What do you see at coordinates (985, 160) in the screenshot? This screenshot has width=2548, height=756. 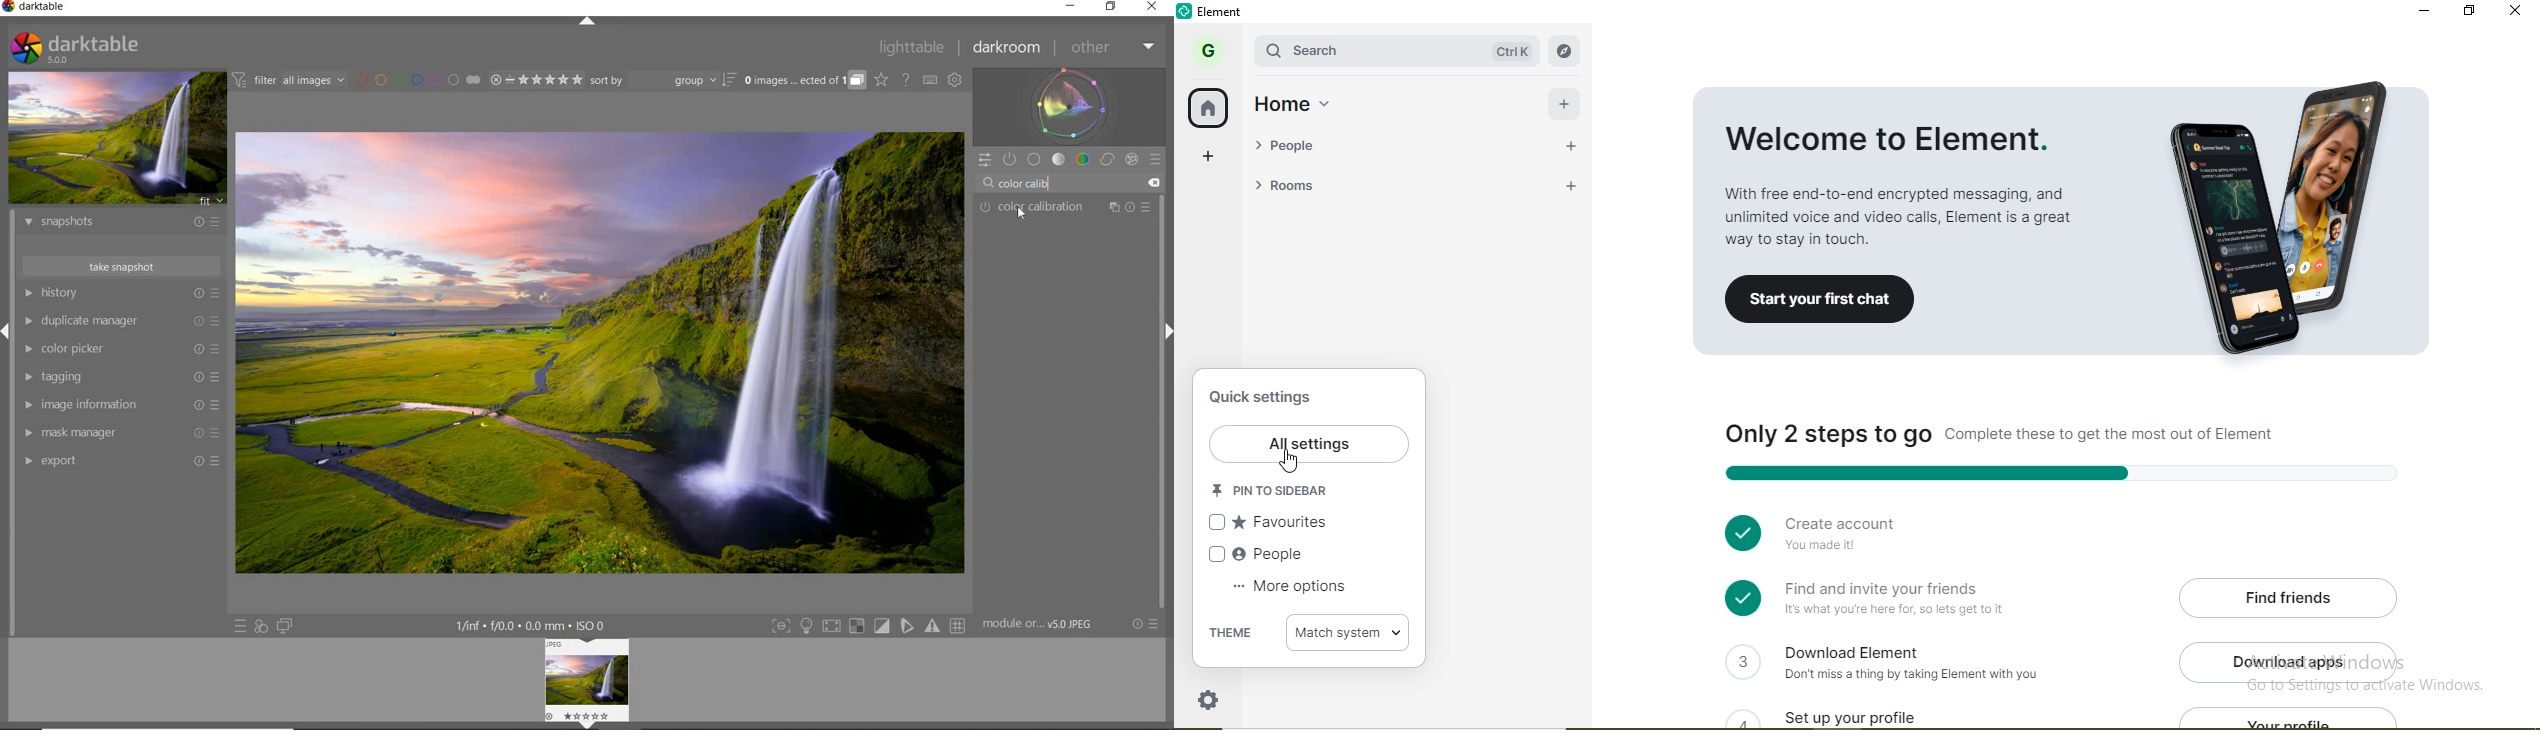 I see `QUICK ACCESS PANEL` at bounding box center [985, 160].